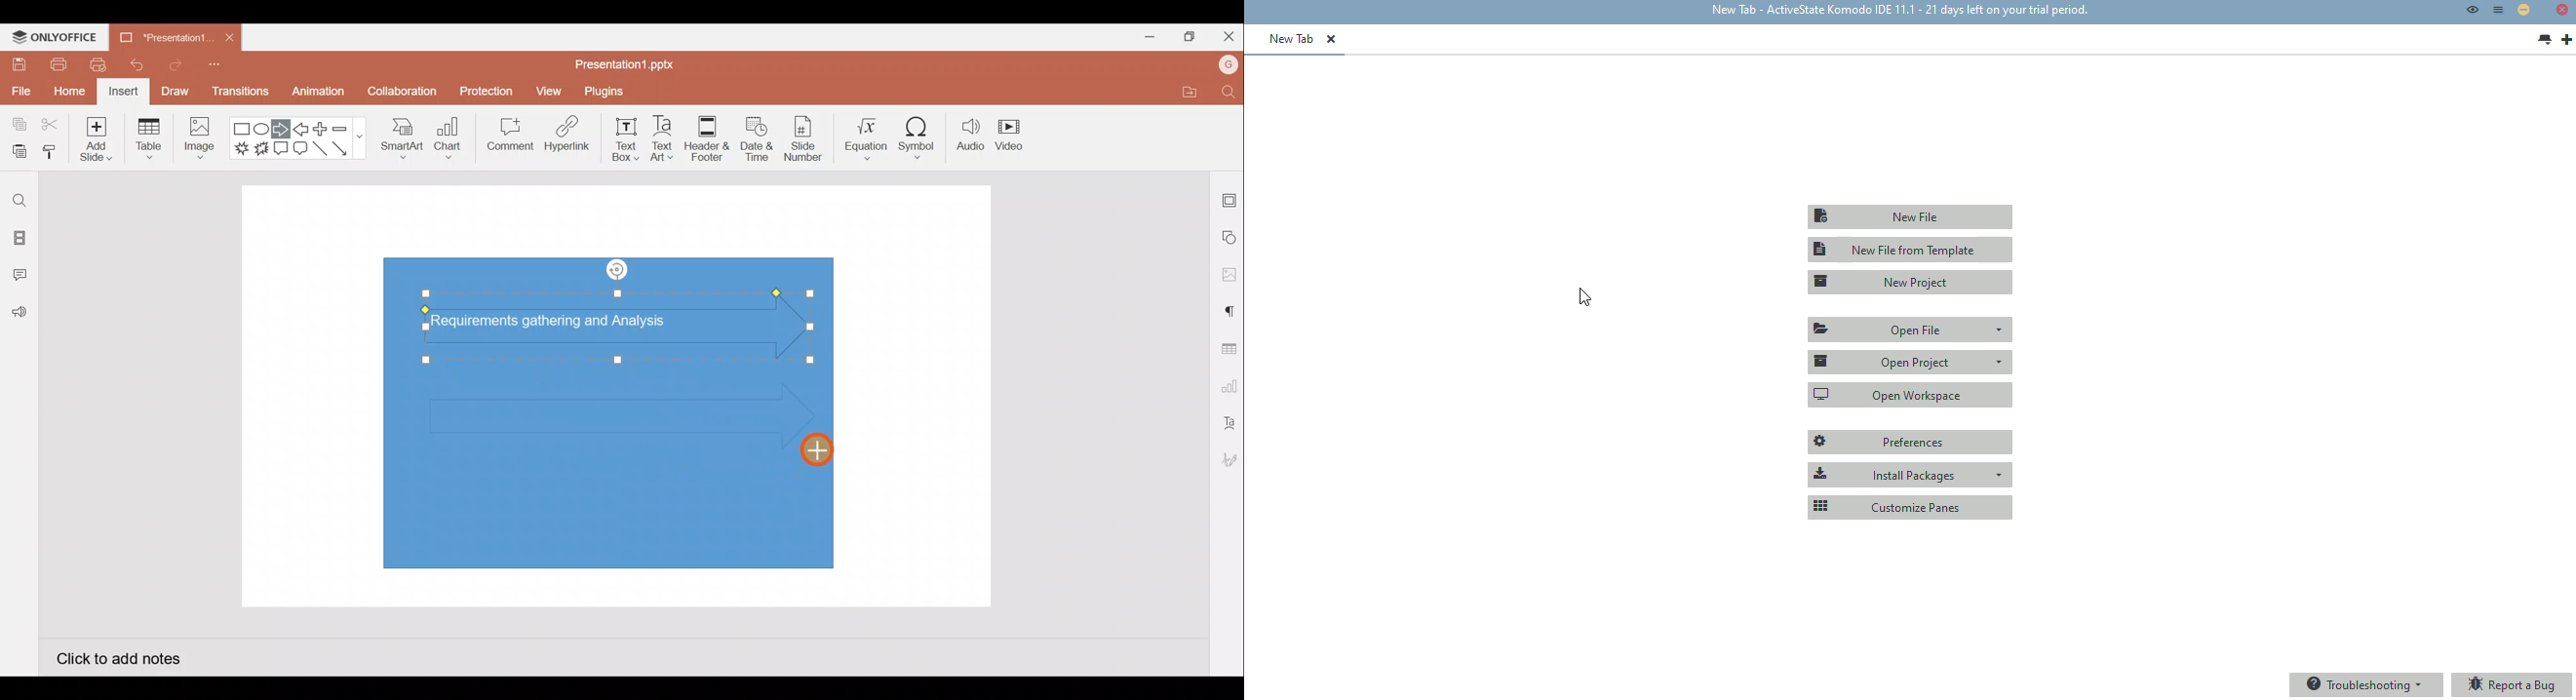 This screenshot has width=2576, height=700. What do you see at coordinates (1230, 237) in the screenshot?
I see `Shape settings` at bounding box center [1230, 237].